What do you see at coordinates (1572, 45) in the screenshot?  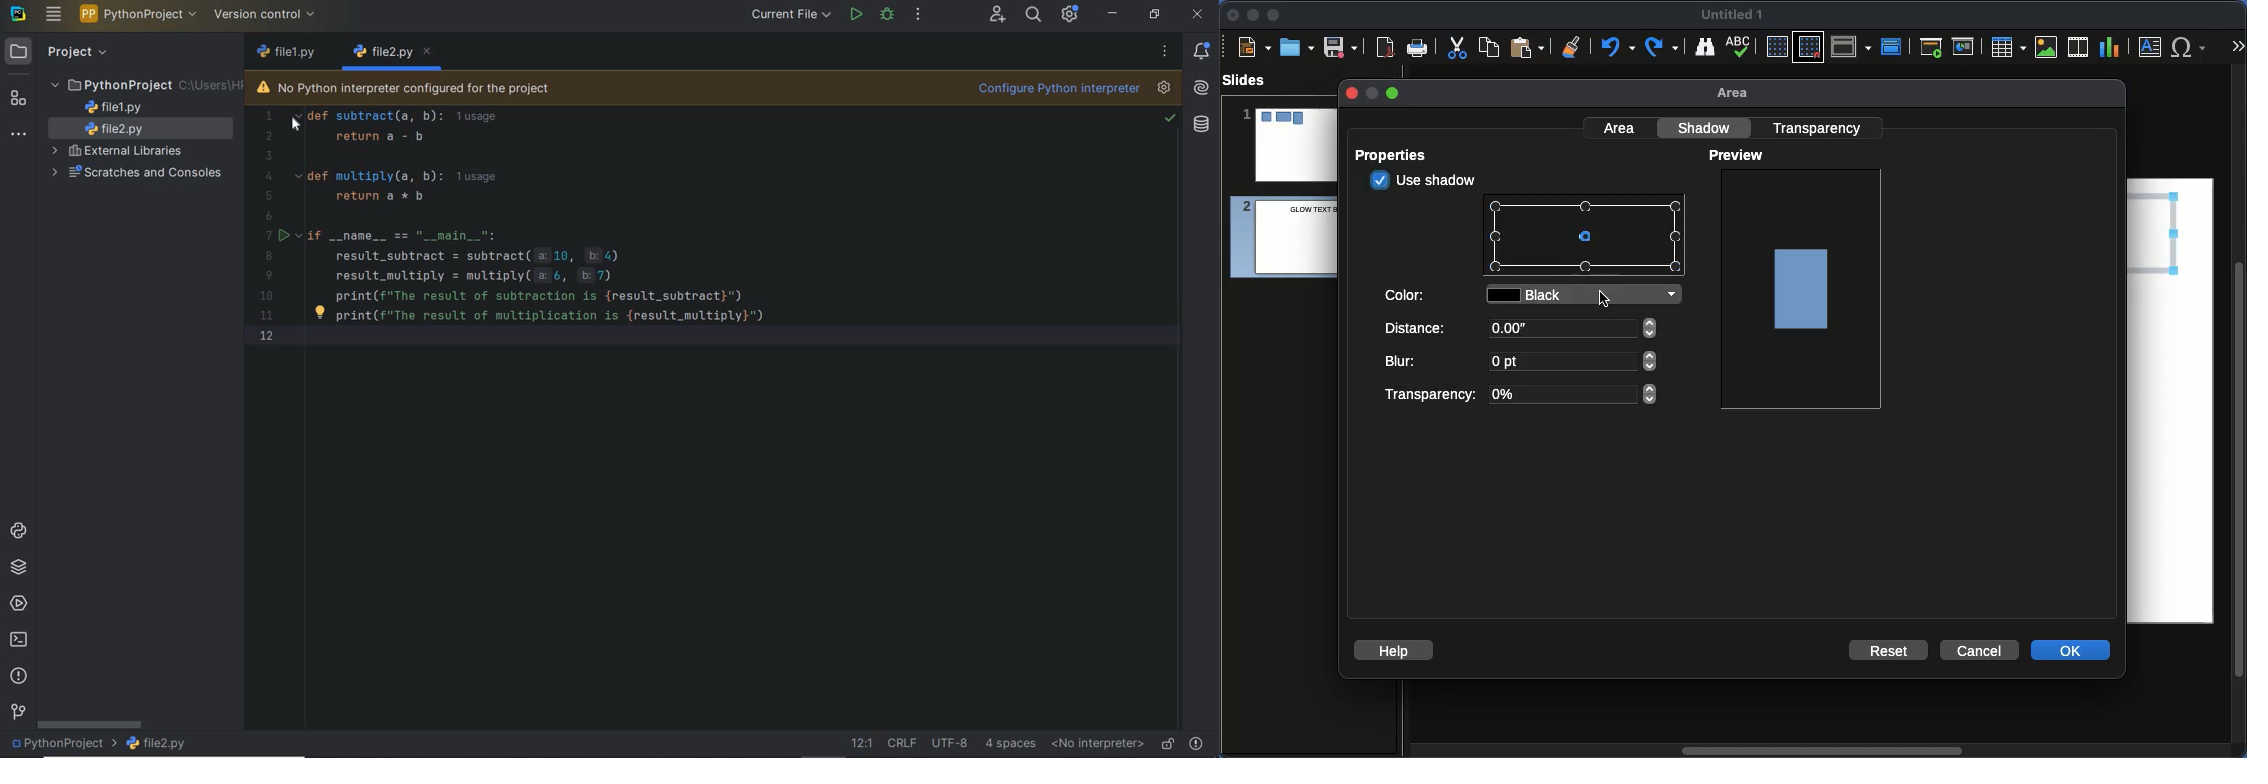 I see `Clear formatting` at bounding box center [1572, 45].